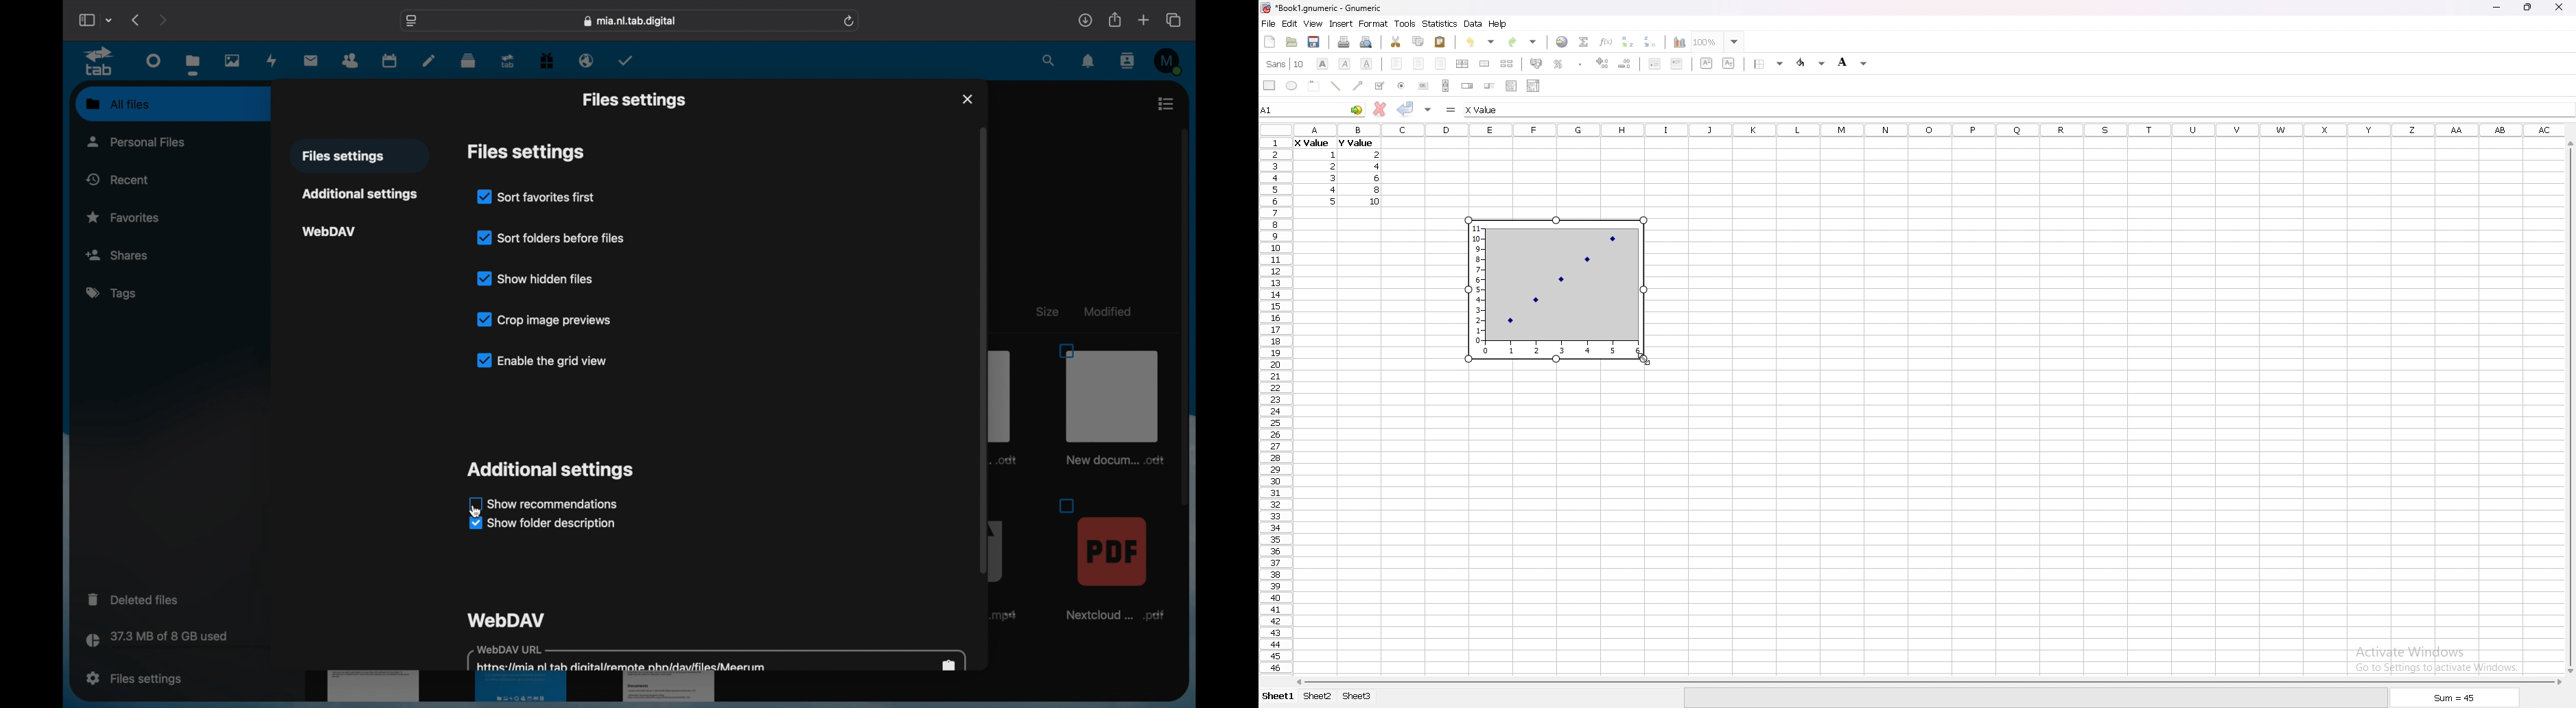 Image resolution: width=2576 pixels, height=728 pixels. Describe the element at coordinates (1332, 166) in the screenshot. I see `value` at that location.